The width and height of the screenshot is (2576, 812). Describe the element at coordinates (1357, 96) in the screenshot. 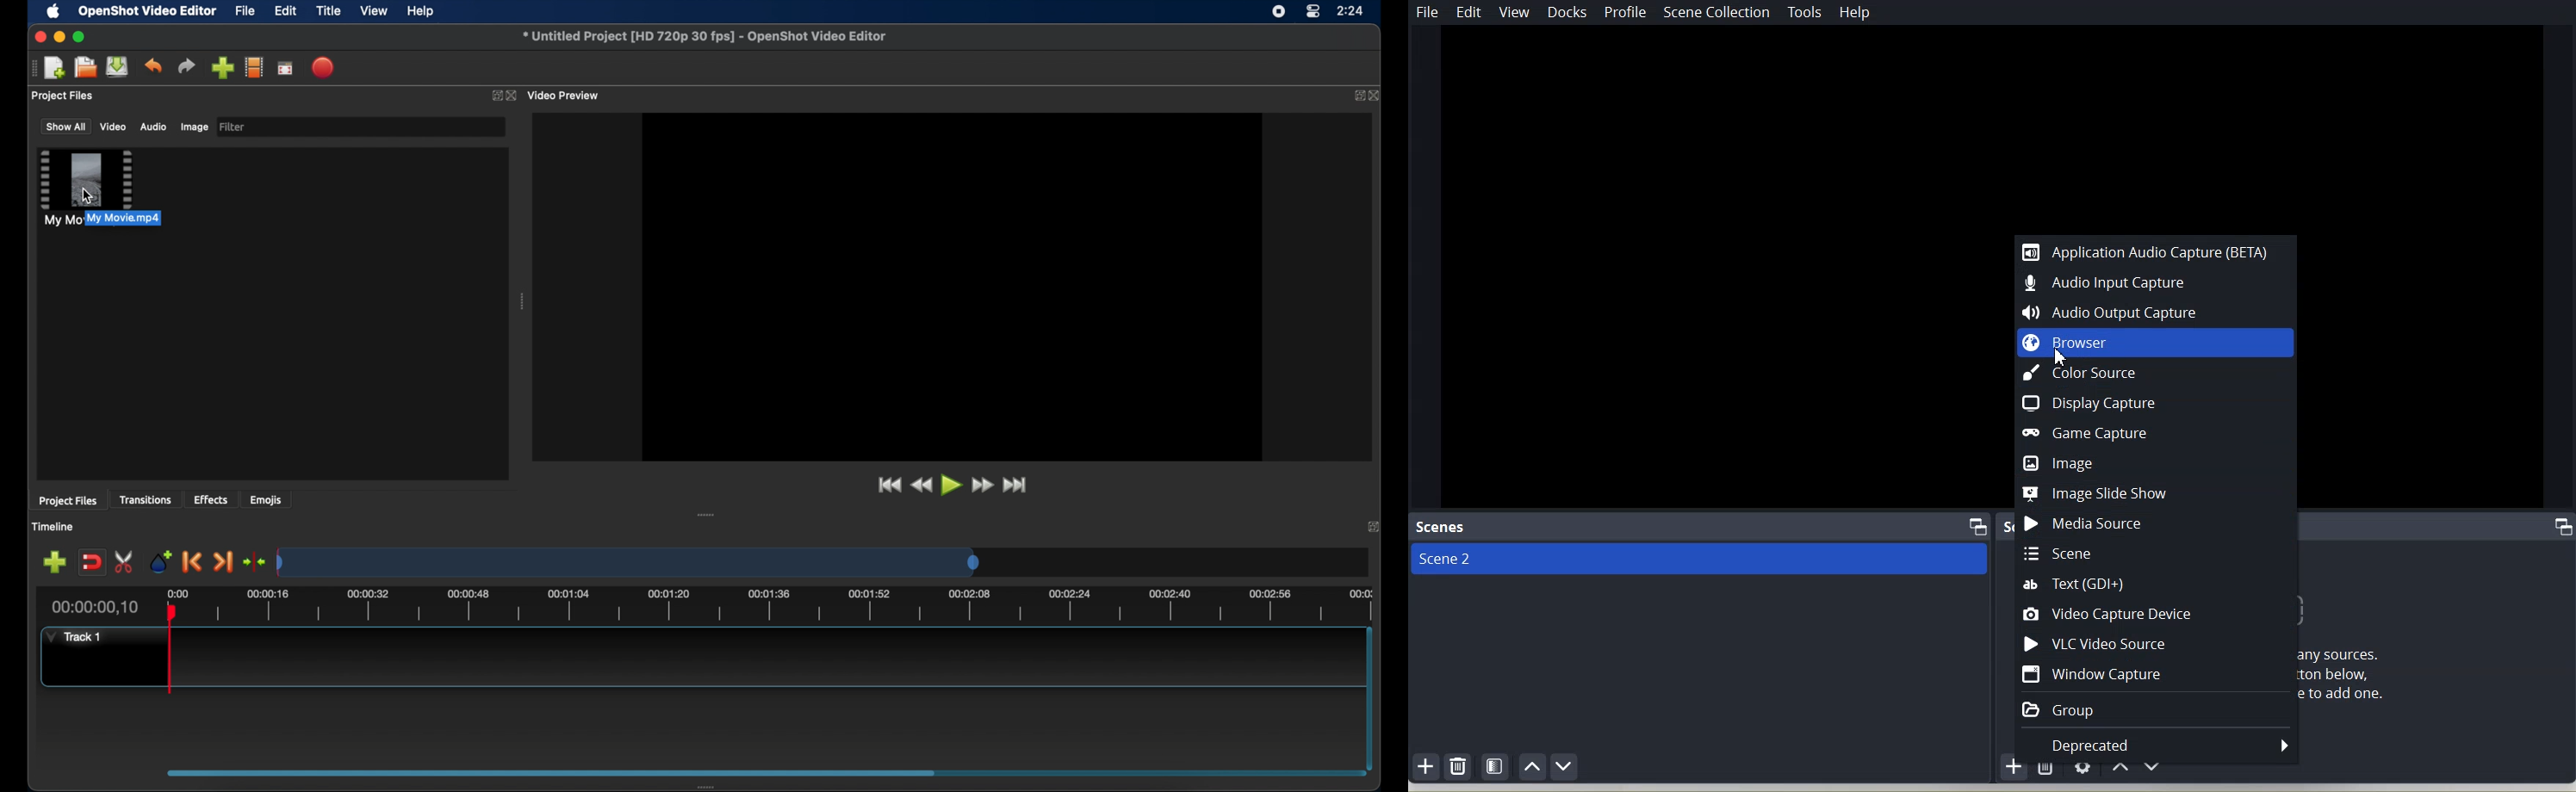

I see `expand` at that location.